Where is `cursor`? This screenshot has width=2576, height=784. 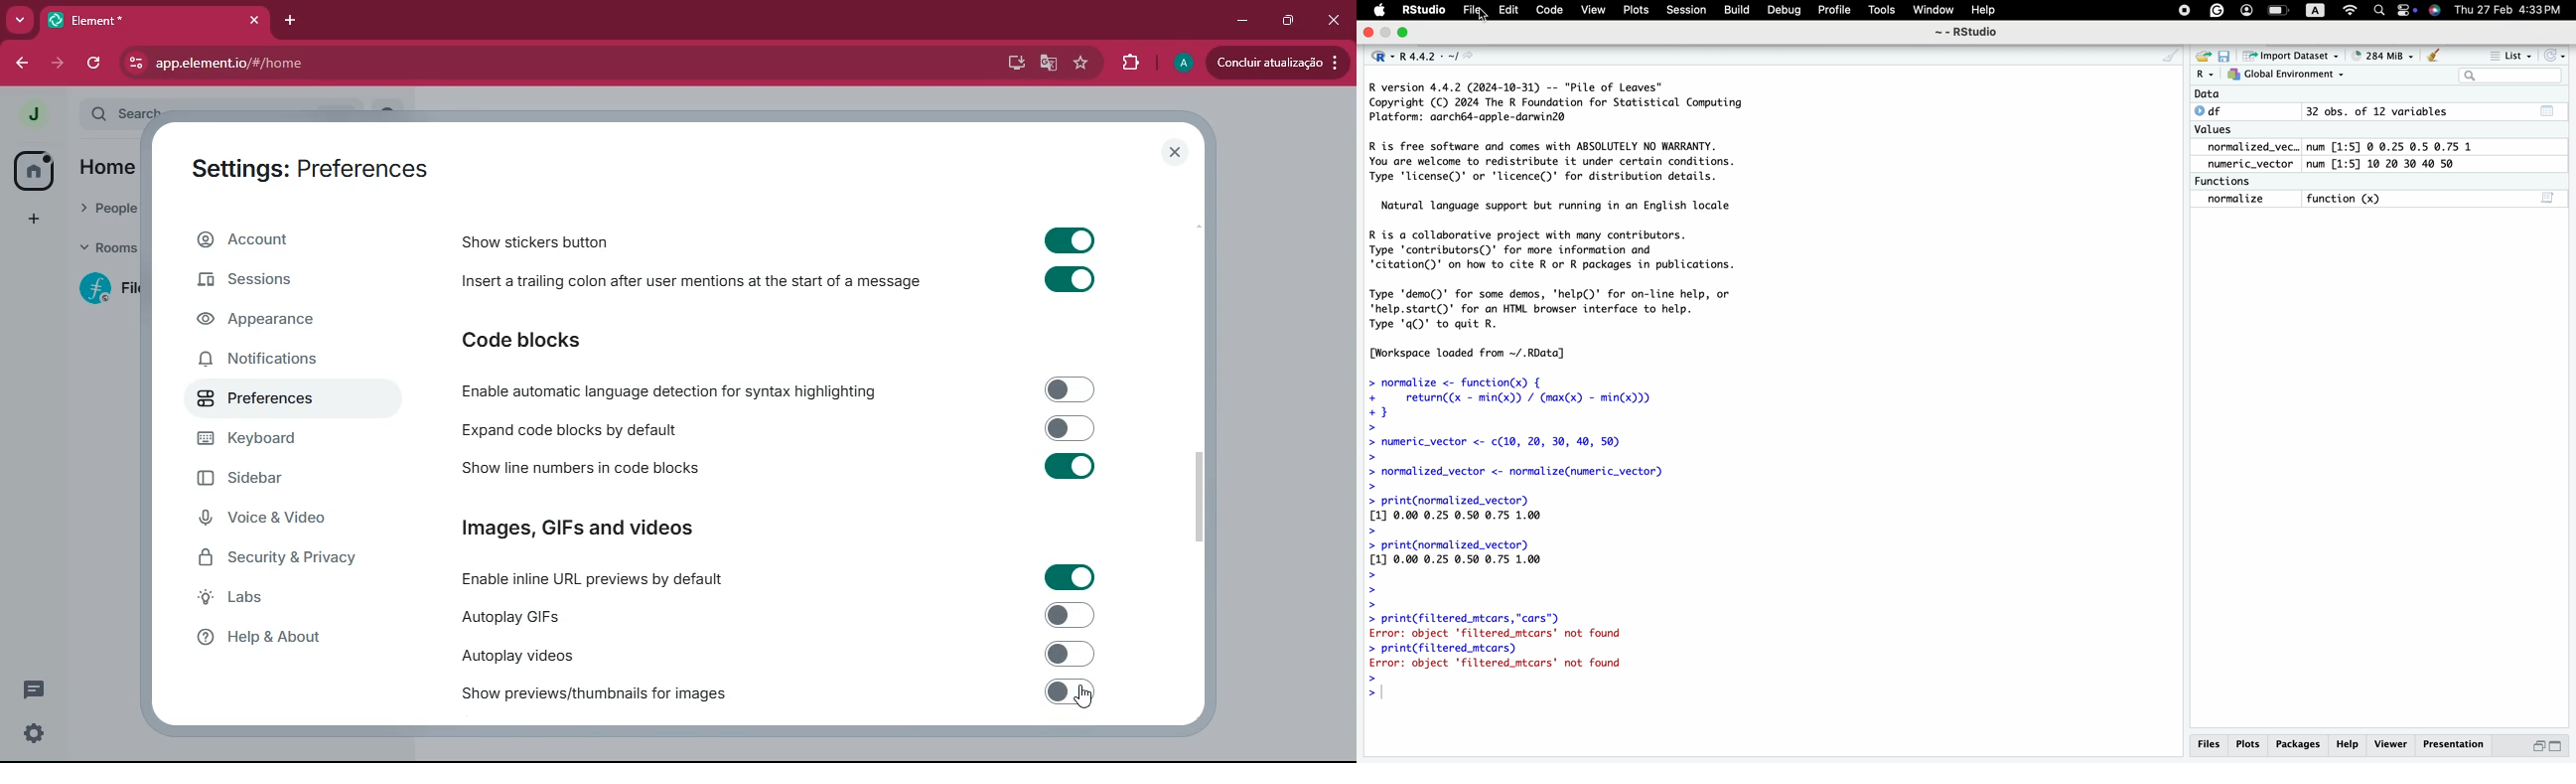 cursor is located at coordinates (1084, 697).